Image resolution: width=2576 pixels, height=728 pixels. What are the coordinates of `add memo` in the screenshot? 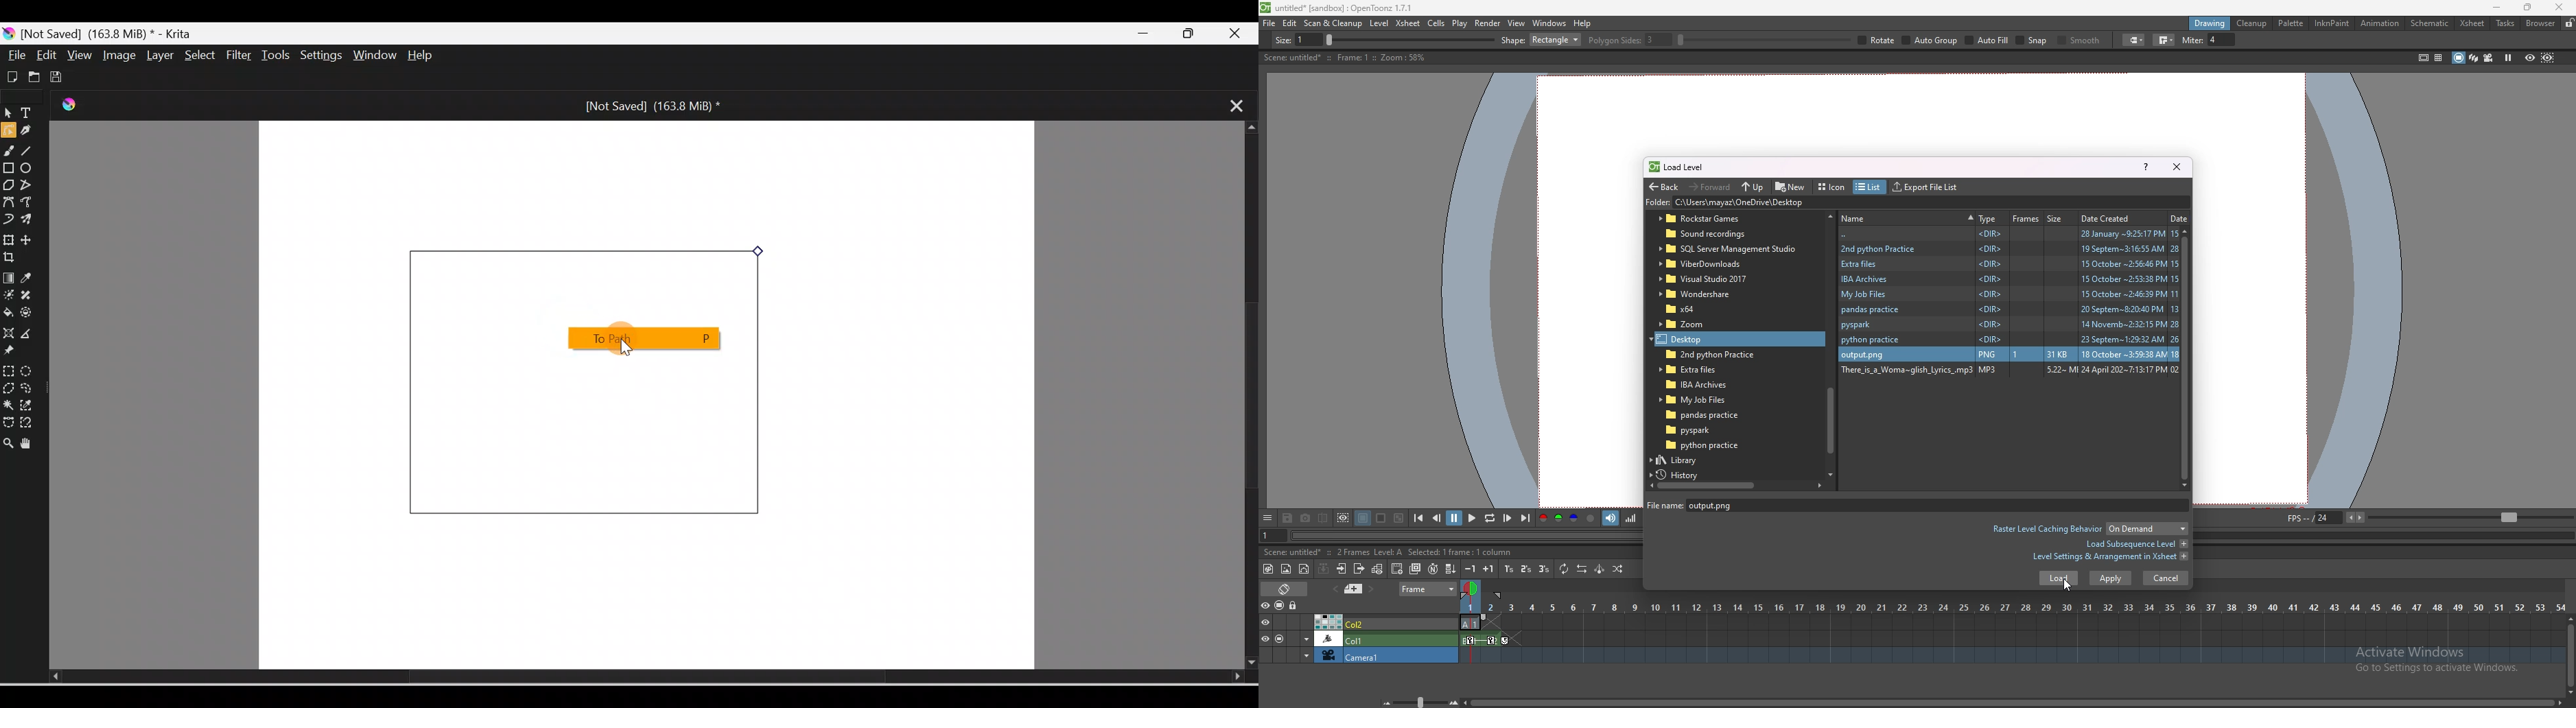 It's located at (1354, 588).